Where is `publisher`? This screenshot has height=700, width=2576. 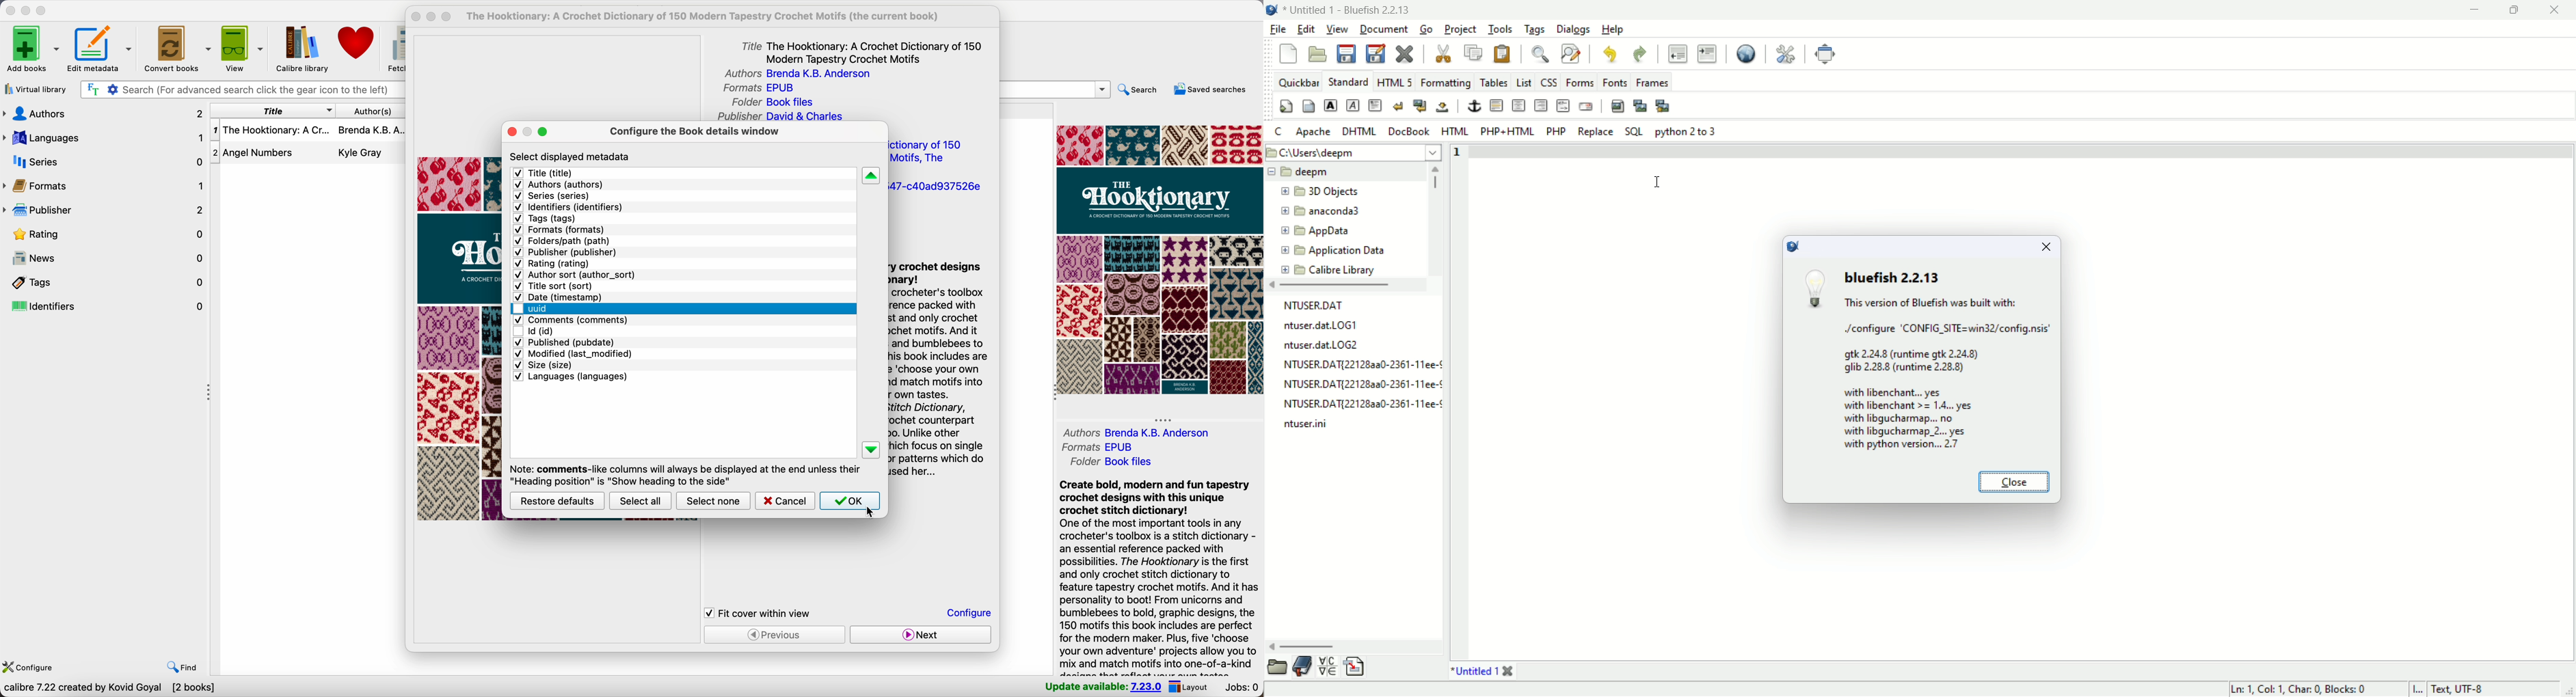
publisher is located at coordinates (566, 253).